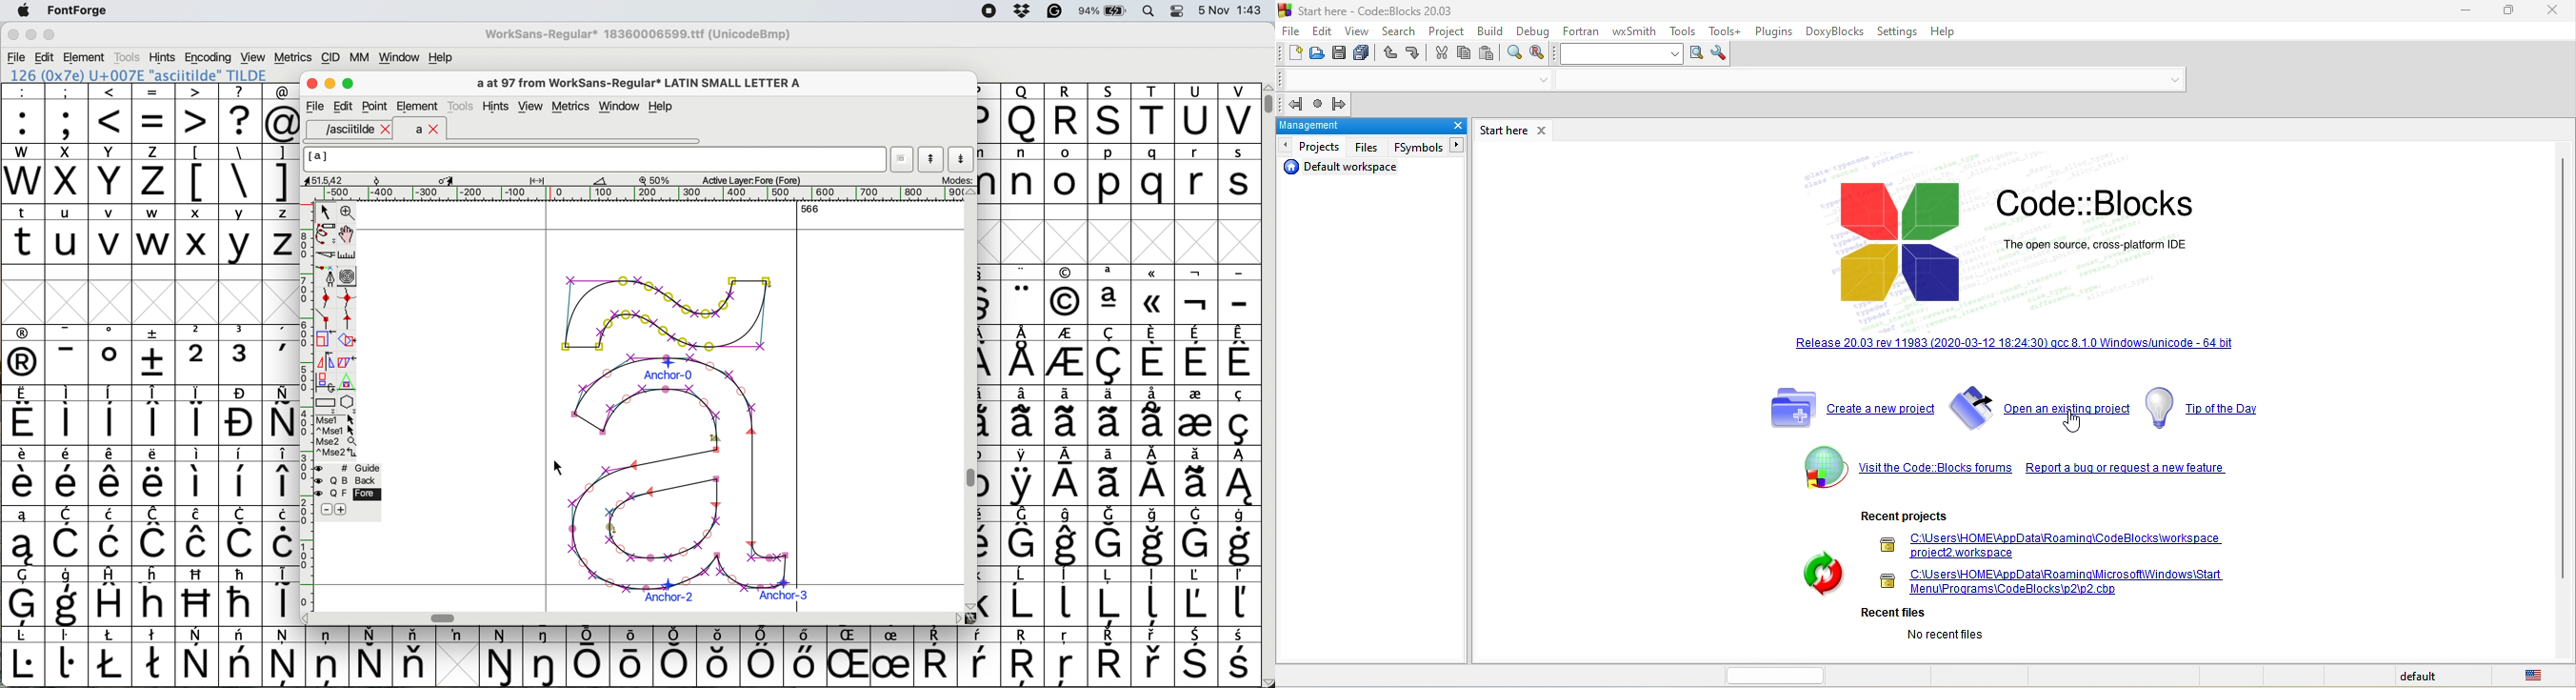  I want to click on symbol, so click(1195, 414).